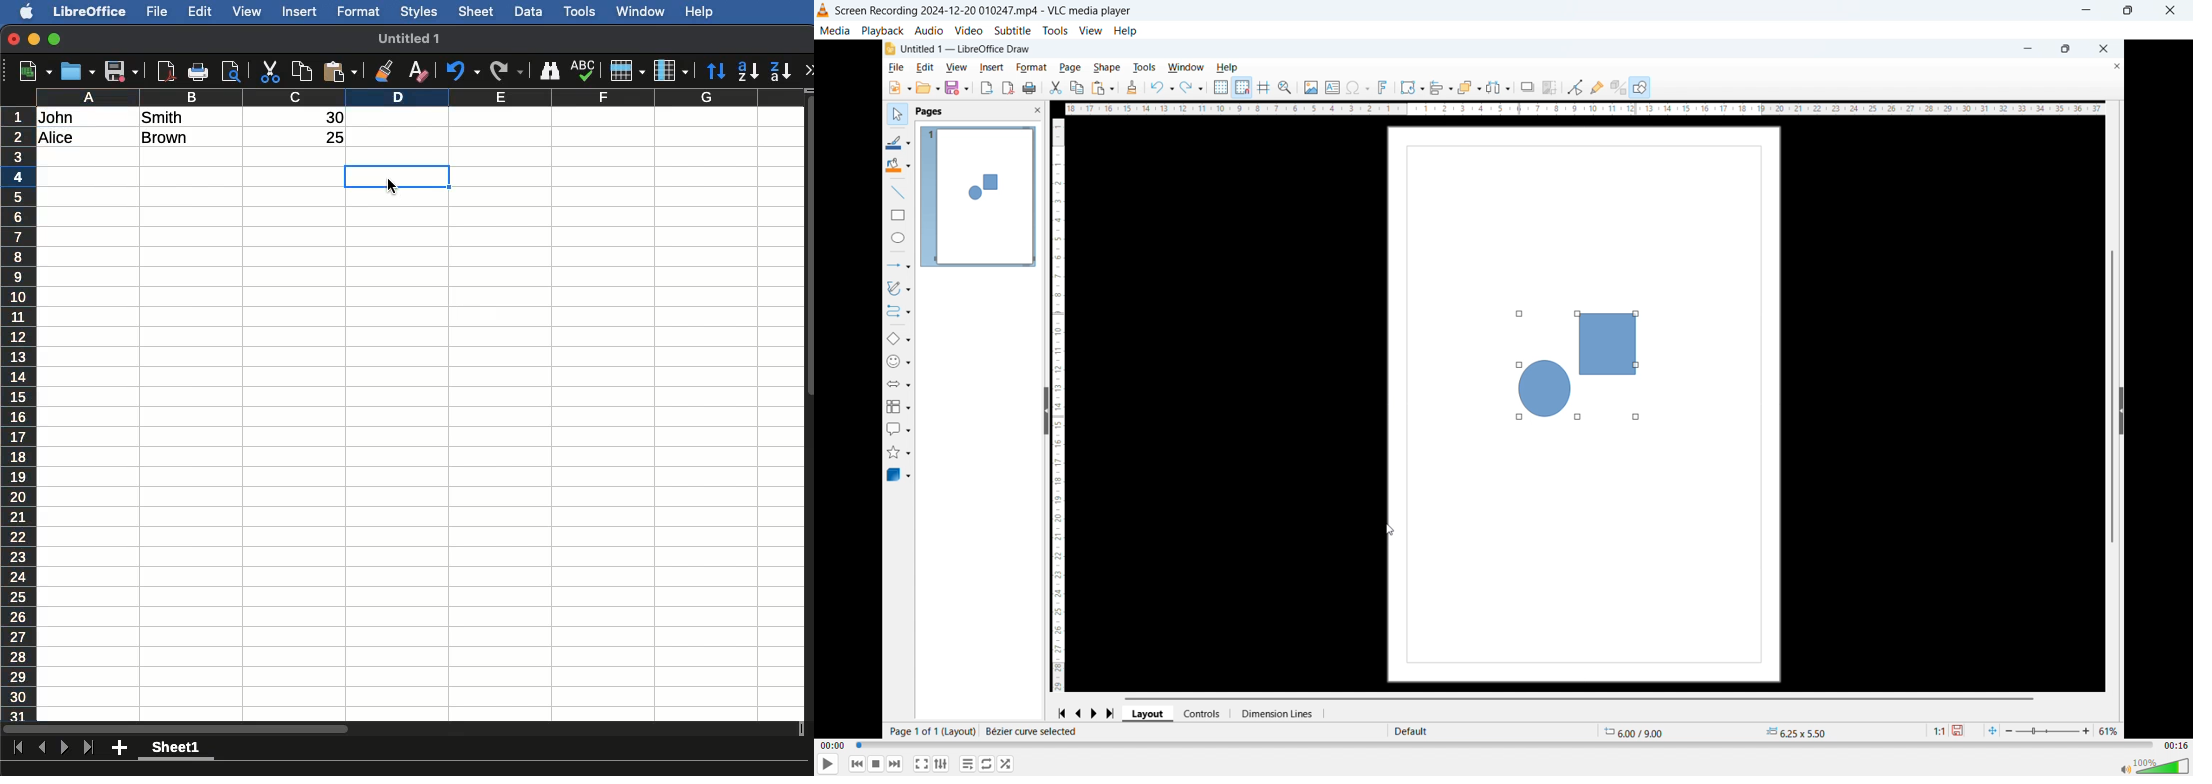 The image size is (2212, 784). Describe the element at coordinates (477, 11) in the screenshot. I see `Sheet` at that location.